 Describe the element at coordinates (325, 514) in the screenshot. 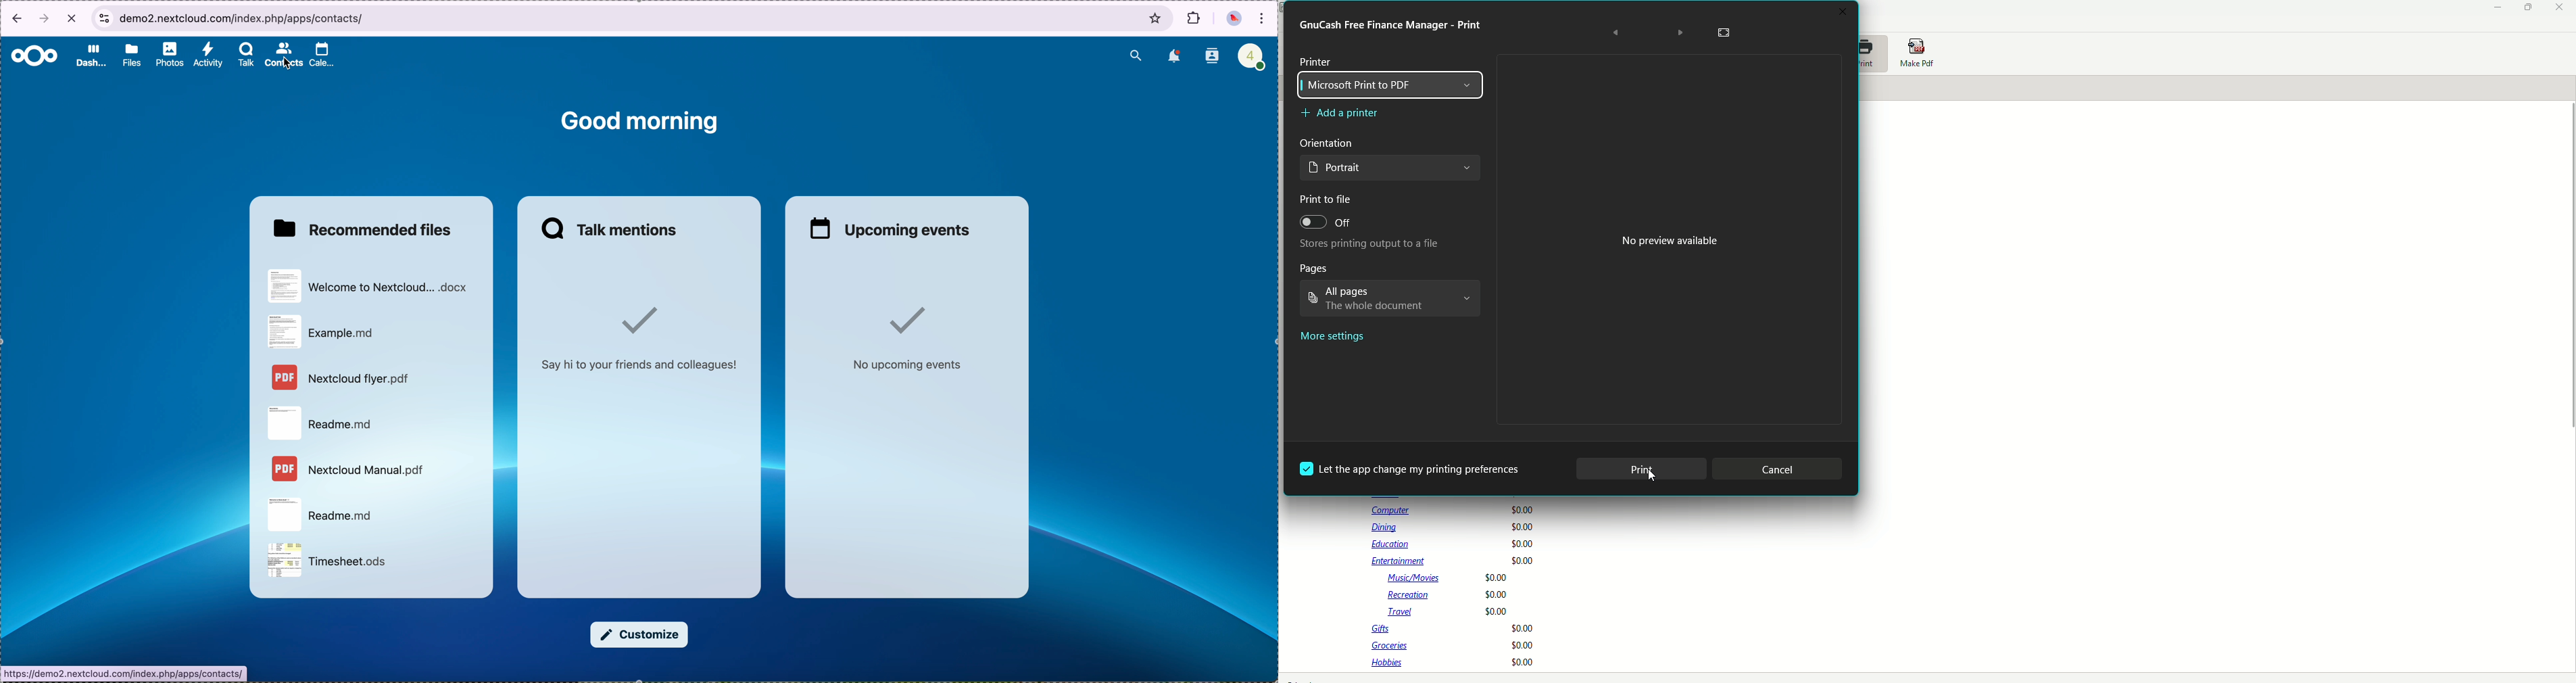

I see `file` at that location.